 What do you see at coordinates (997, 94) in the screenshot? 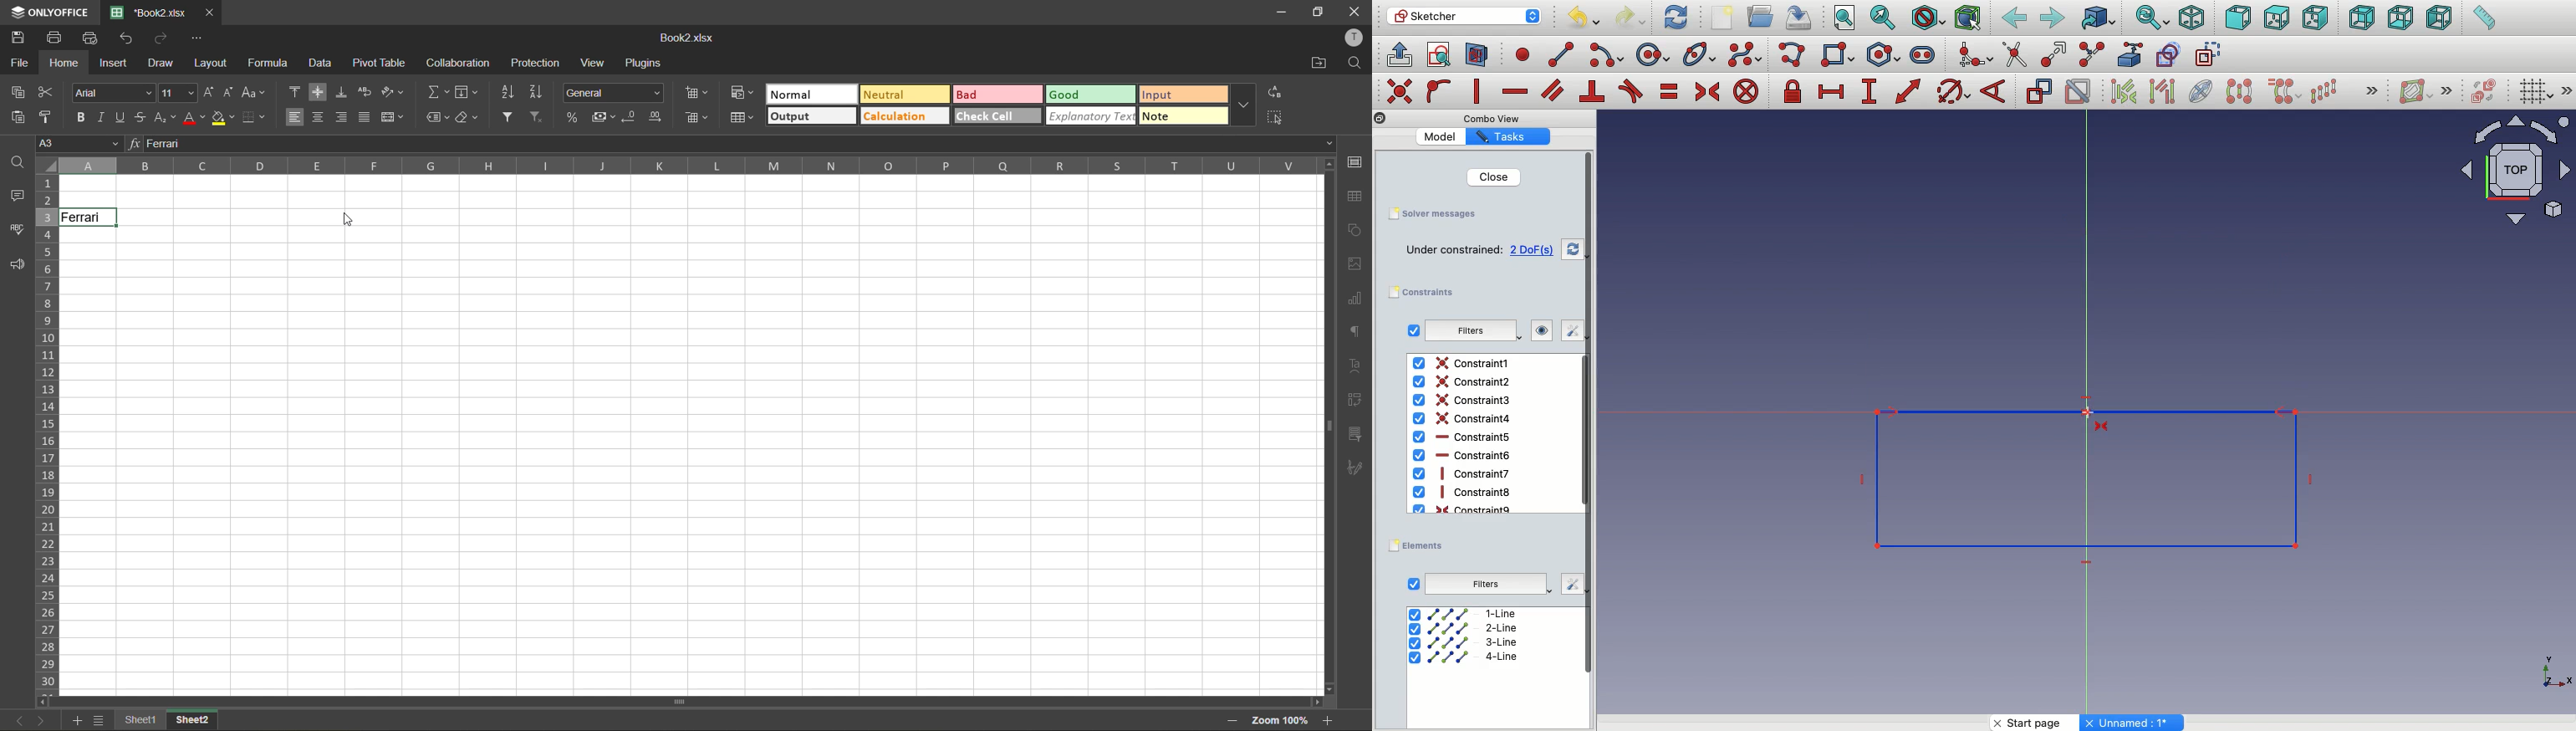
I see `bad` at bounding box center [997, 94].